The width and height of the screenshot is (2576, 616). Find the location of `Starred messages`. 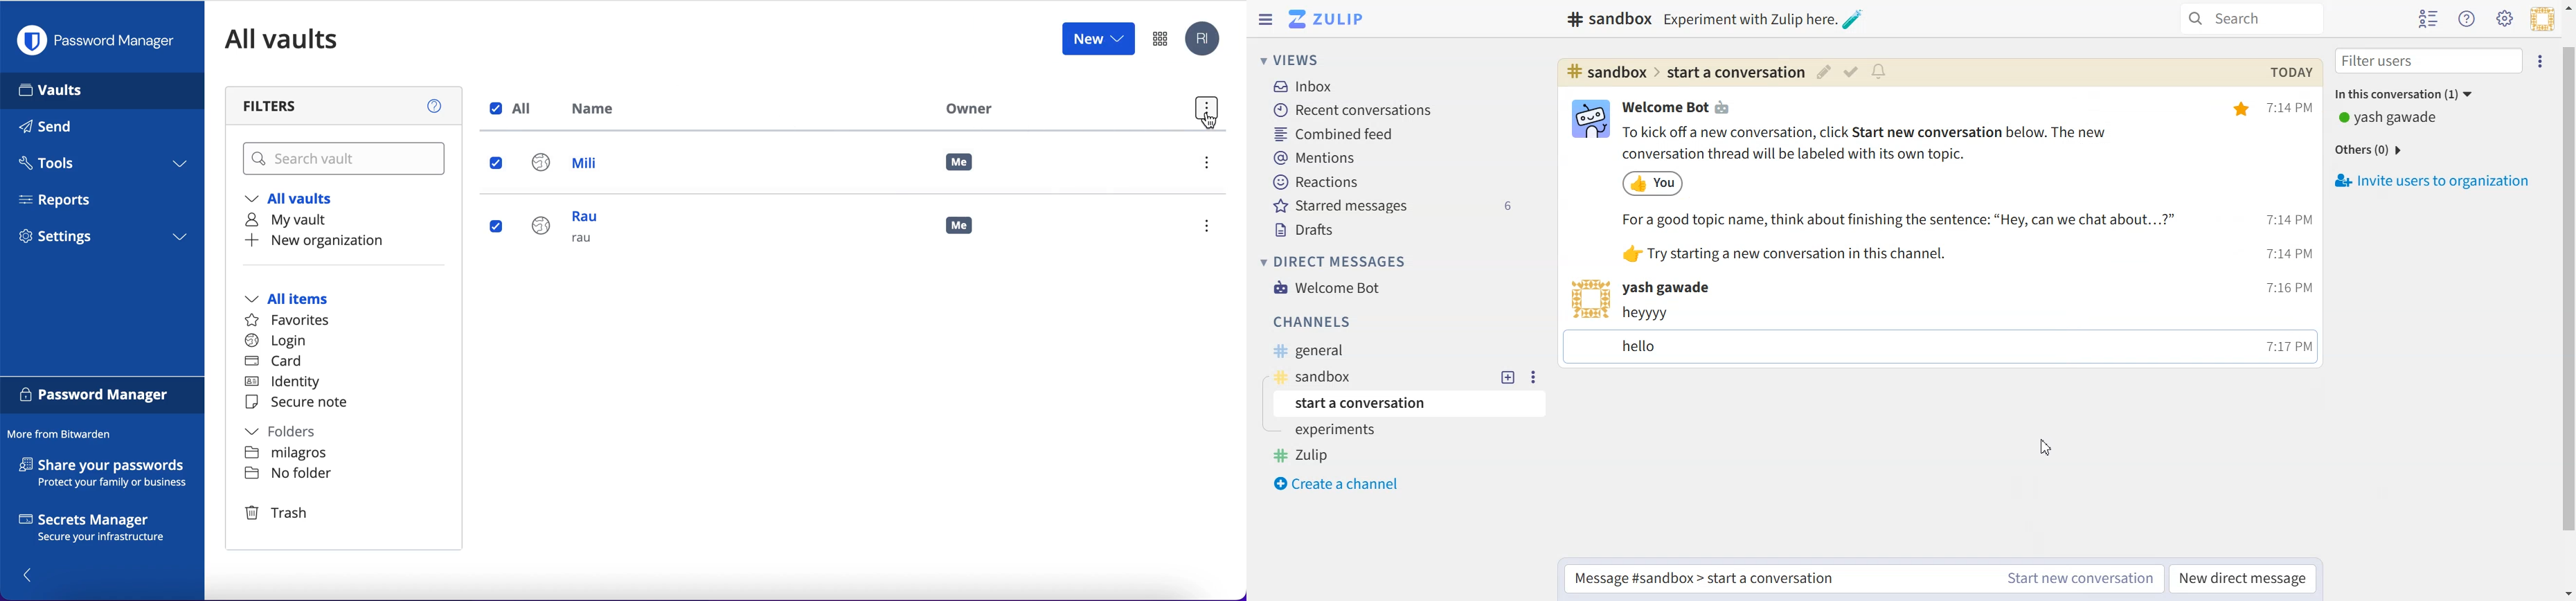

Starred messages is located at coordinates (1397, 205).